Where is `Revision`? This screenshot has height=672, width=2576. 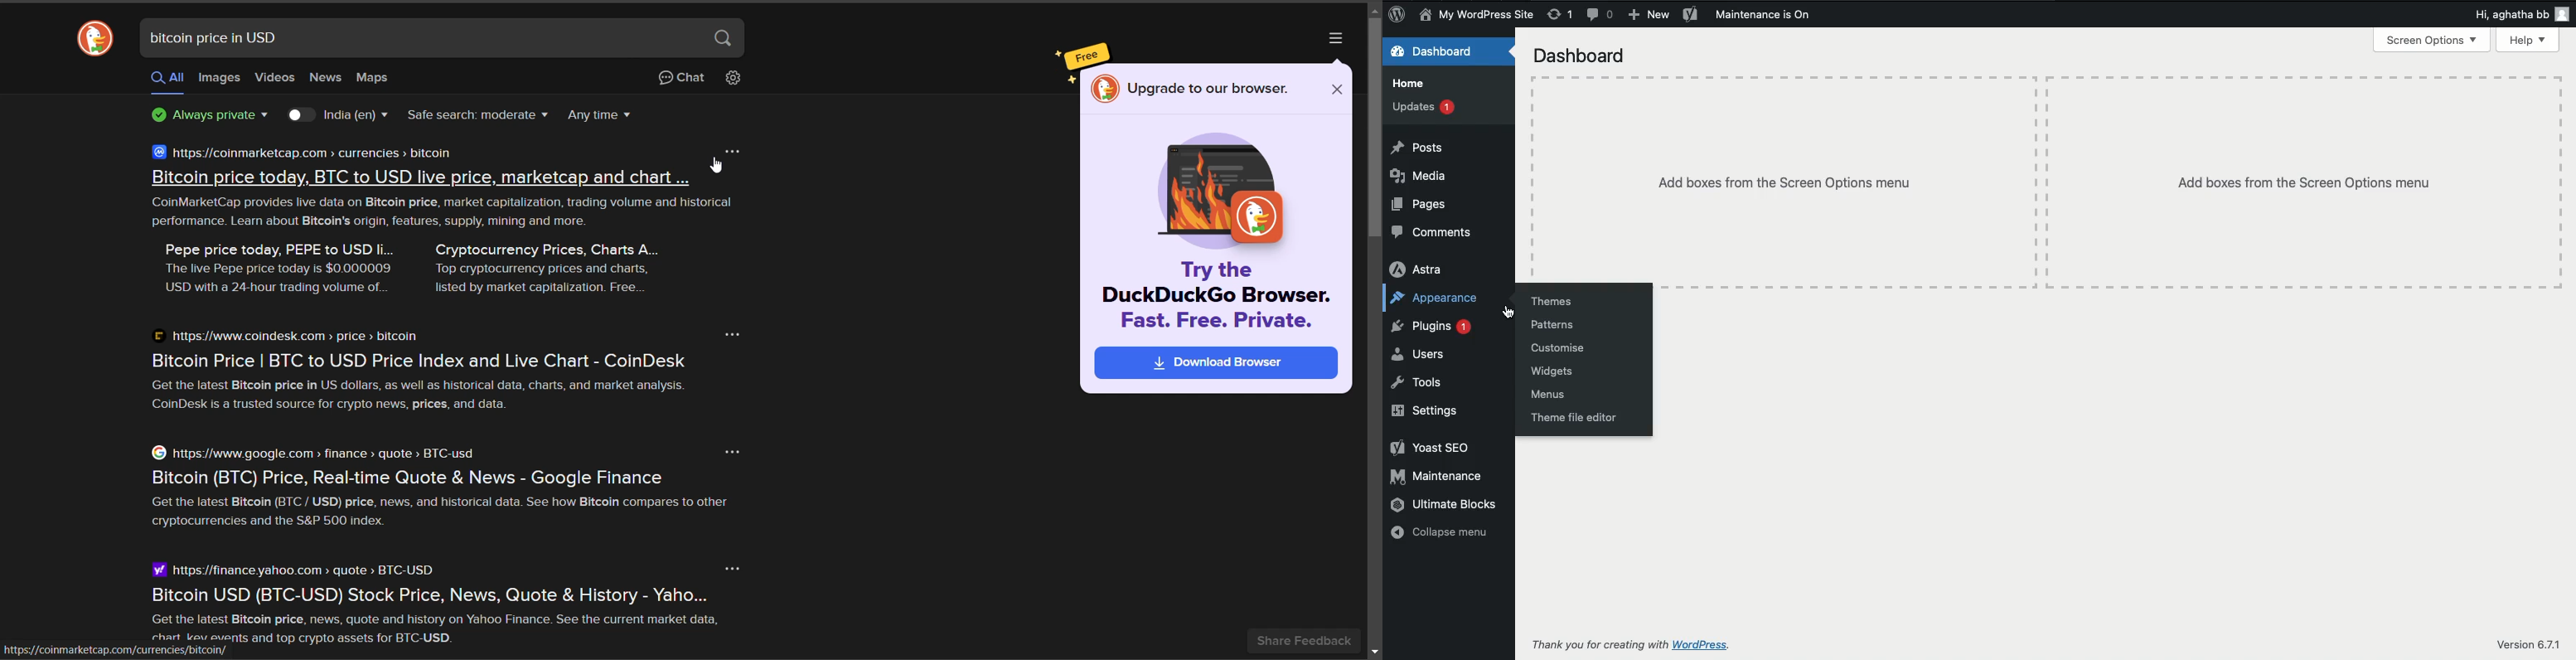 Revision is located at coordinates (1562, 17).